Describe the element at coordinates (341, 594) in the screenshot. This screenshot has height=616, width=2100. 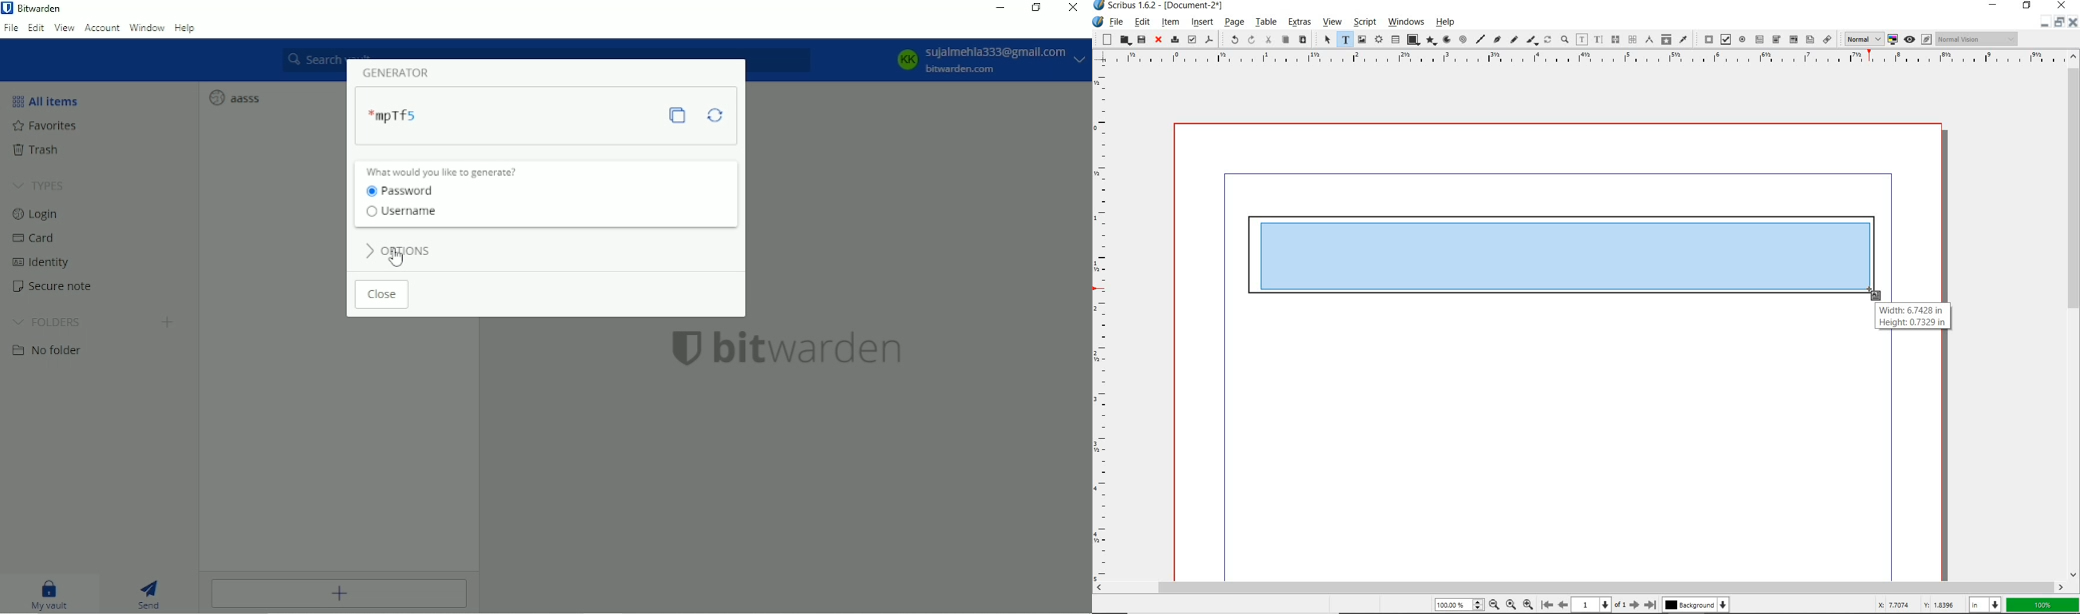
I see `Add item` at that location.